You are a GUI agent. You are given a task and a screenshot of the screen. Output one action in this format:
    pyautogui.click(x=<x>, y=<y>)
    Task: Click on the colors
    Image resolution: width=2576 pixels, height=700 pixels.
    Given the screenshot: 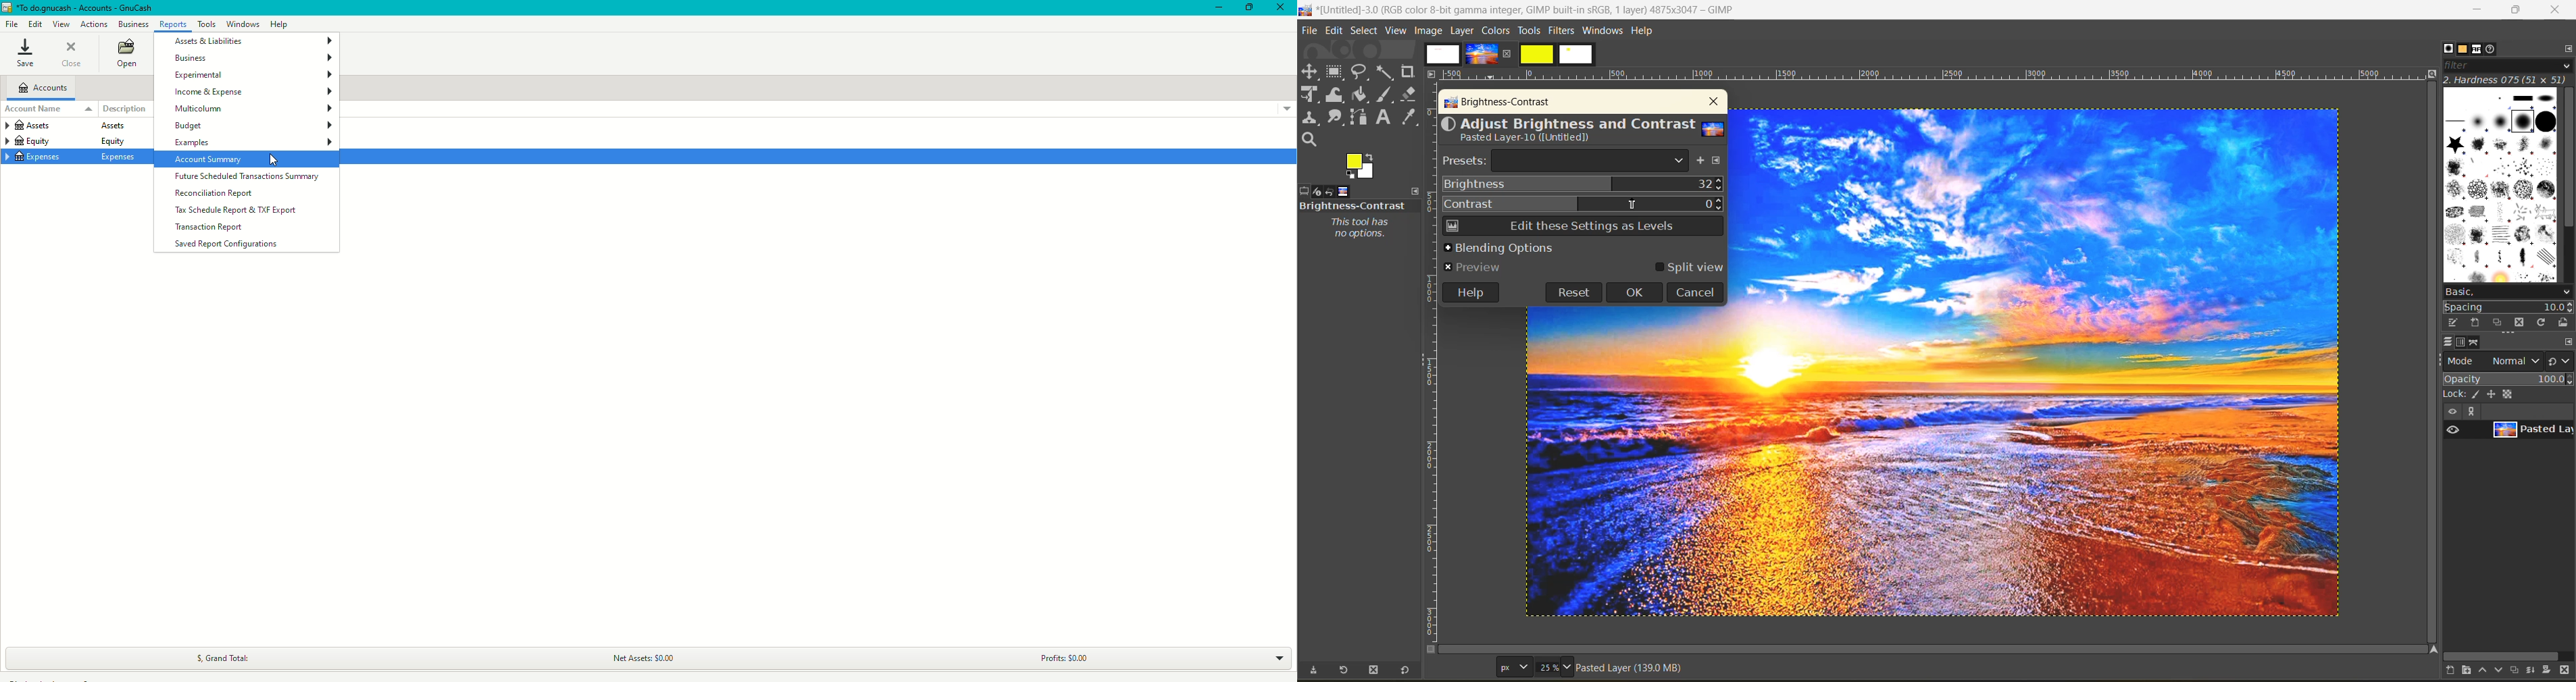 What is the action you would take?
    pyautogui.click(x=1496, y=30)
    